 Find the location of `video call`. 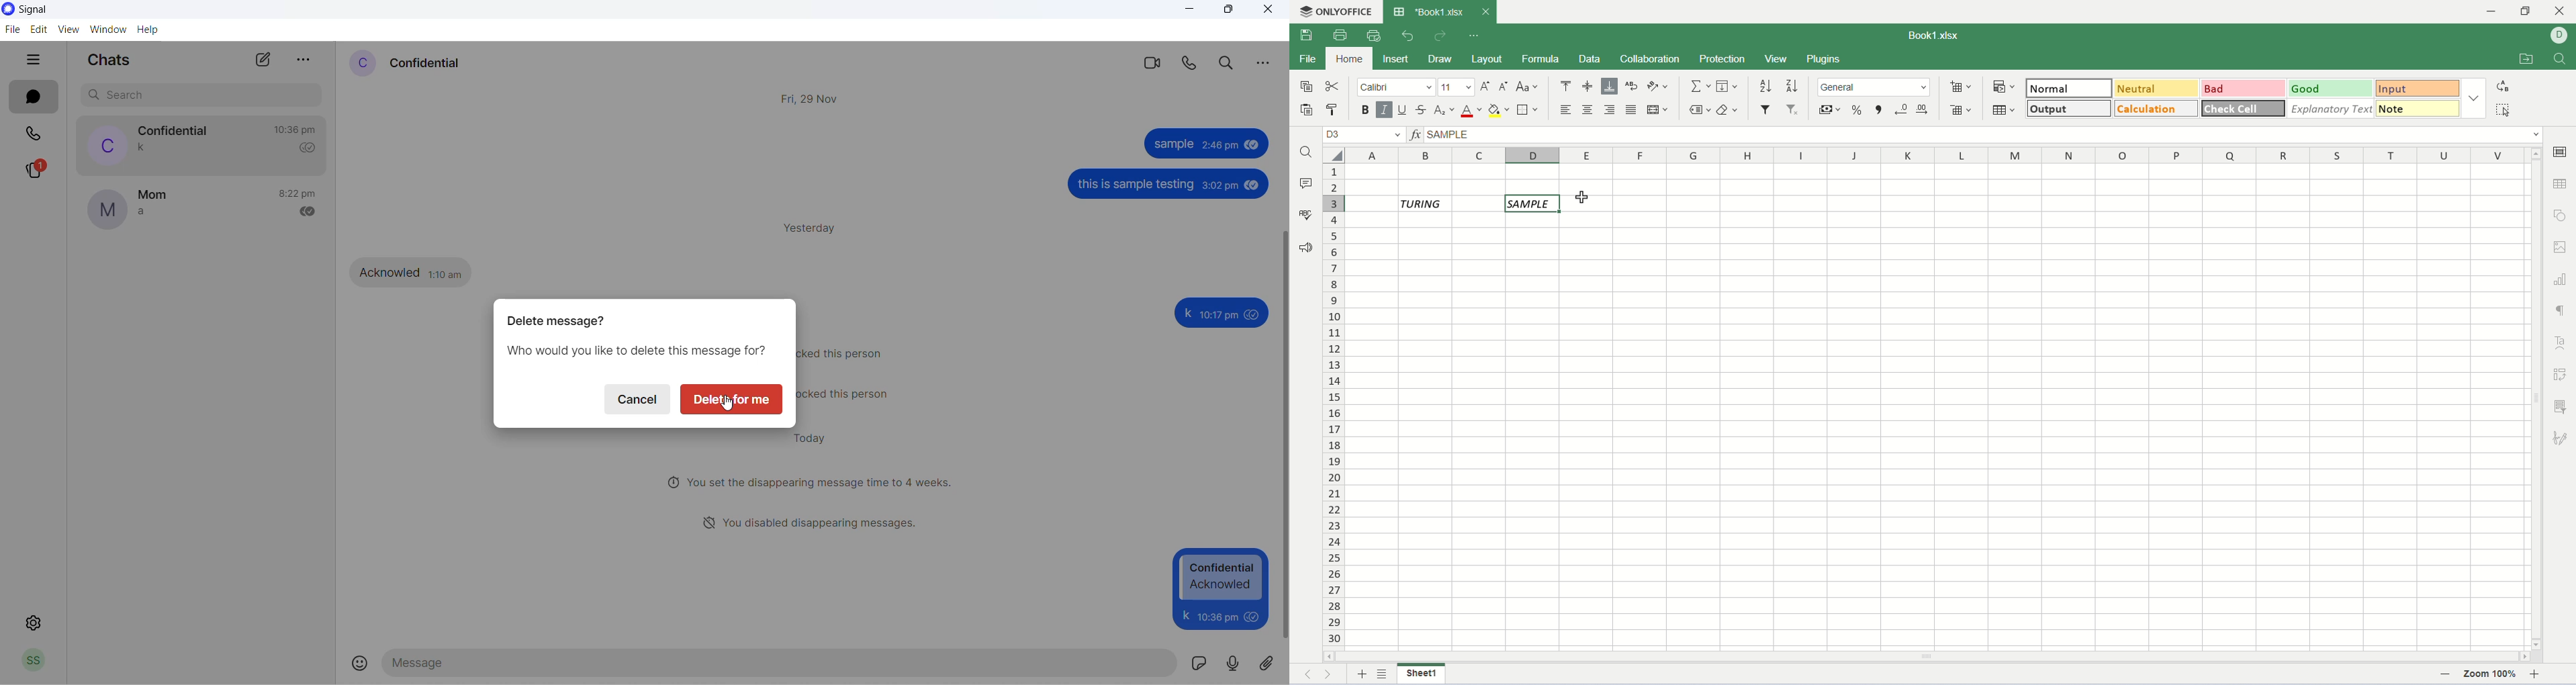

video call is located at coordinates (1150, 62).